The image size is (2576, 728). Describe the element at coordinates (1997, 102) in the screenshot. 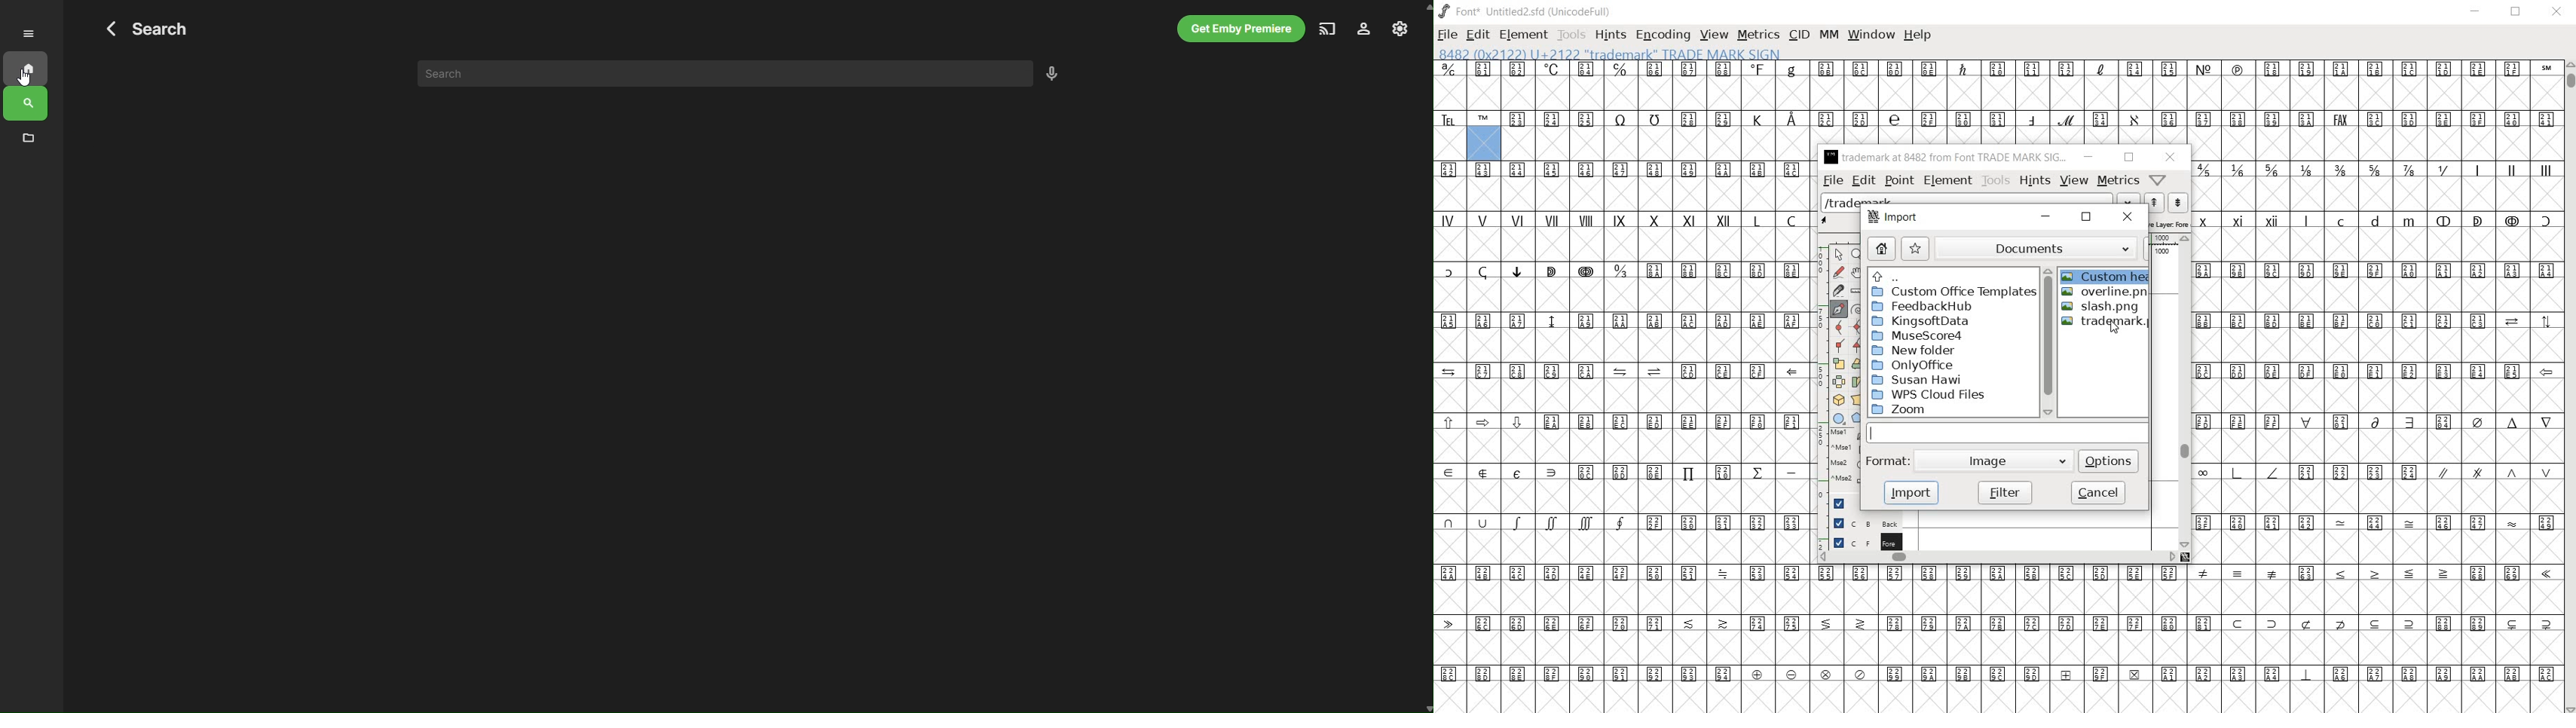

I see `symbols` at that location.